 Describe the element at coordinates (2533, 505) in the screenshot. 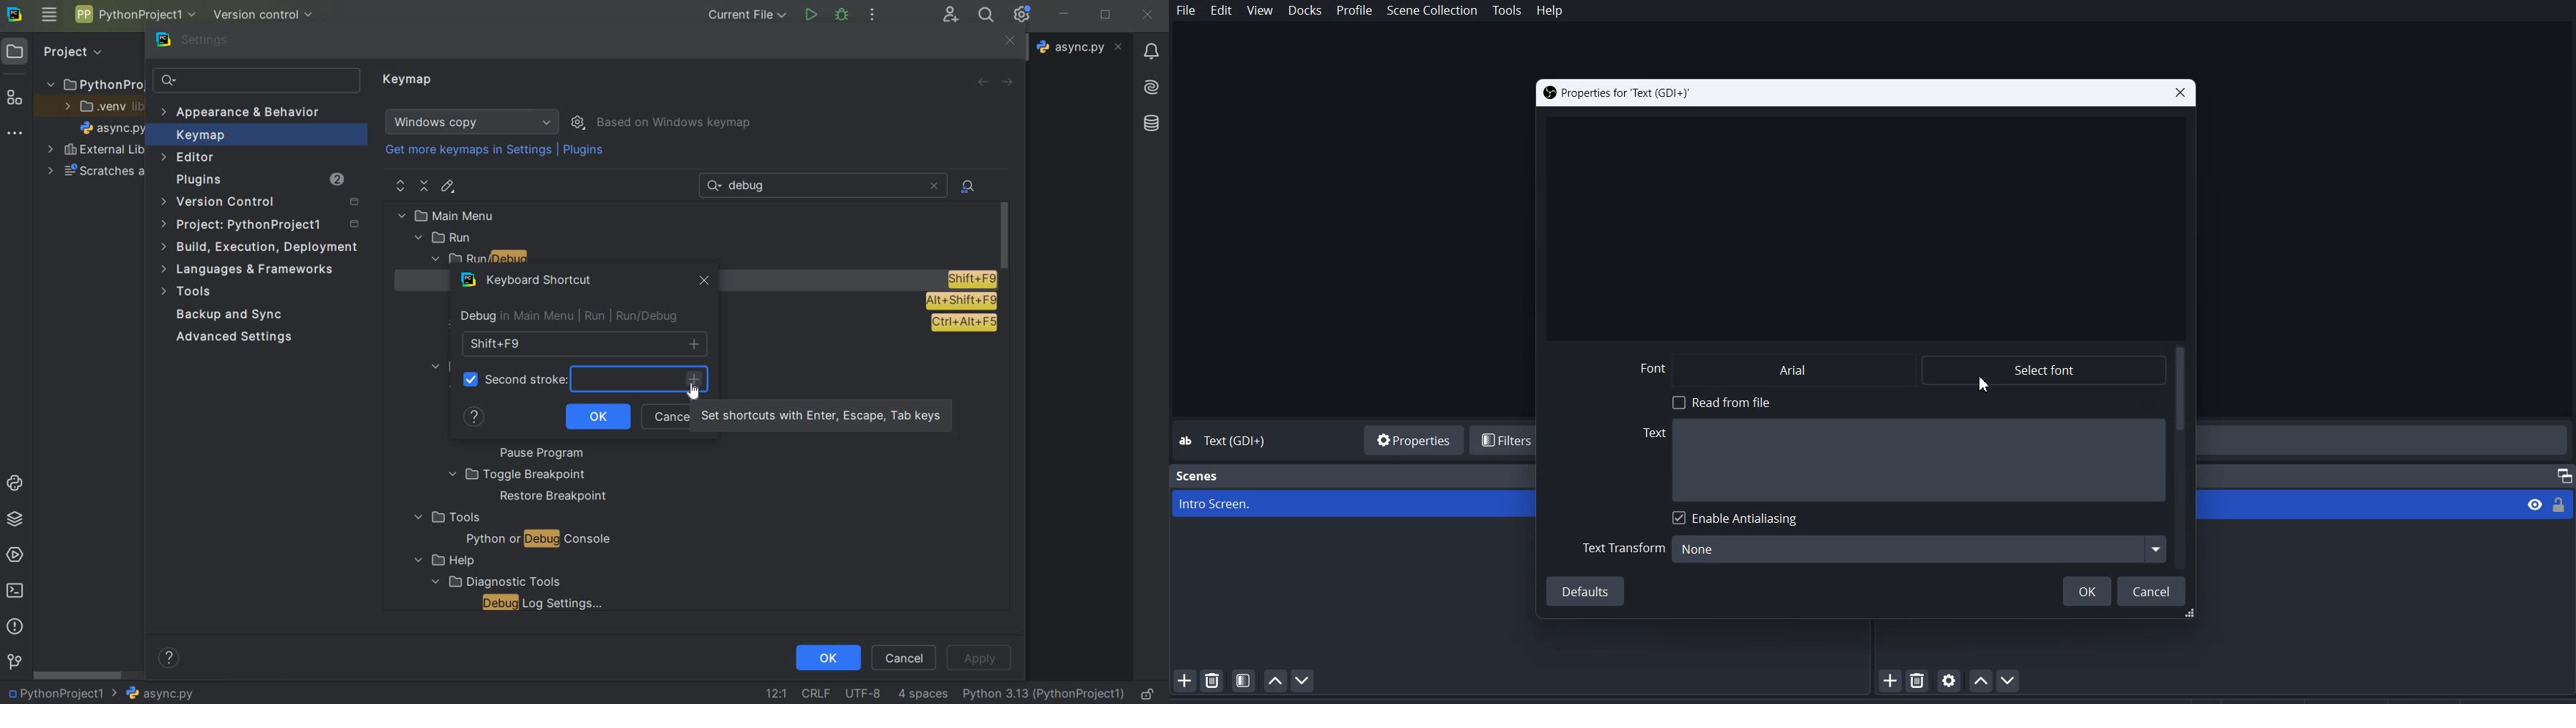

I see `View` at that location.